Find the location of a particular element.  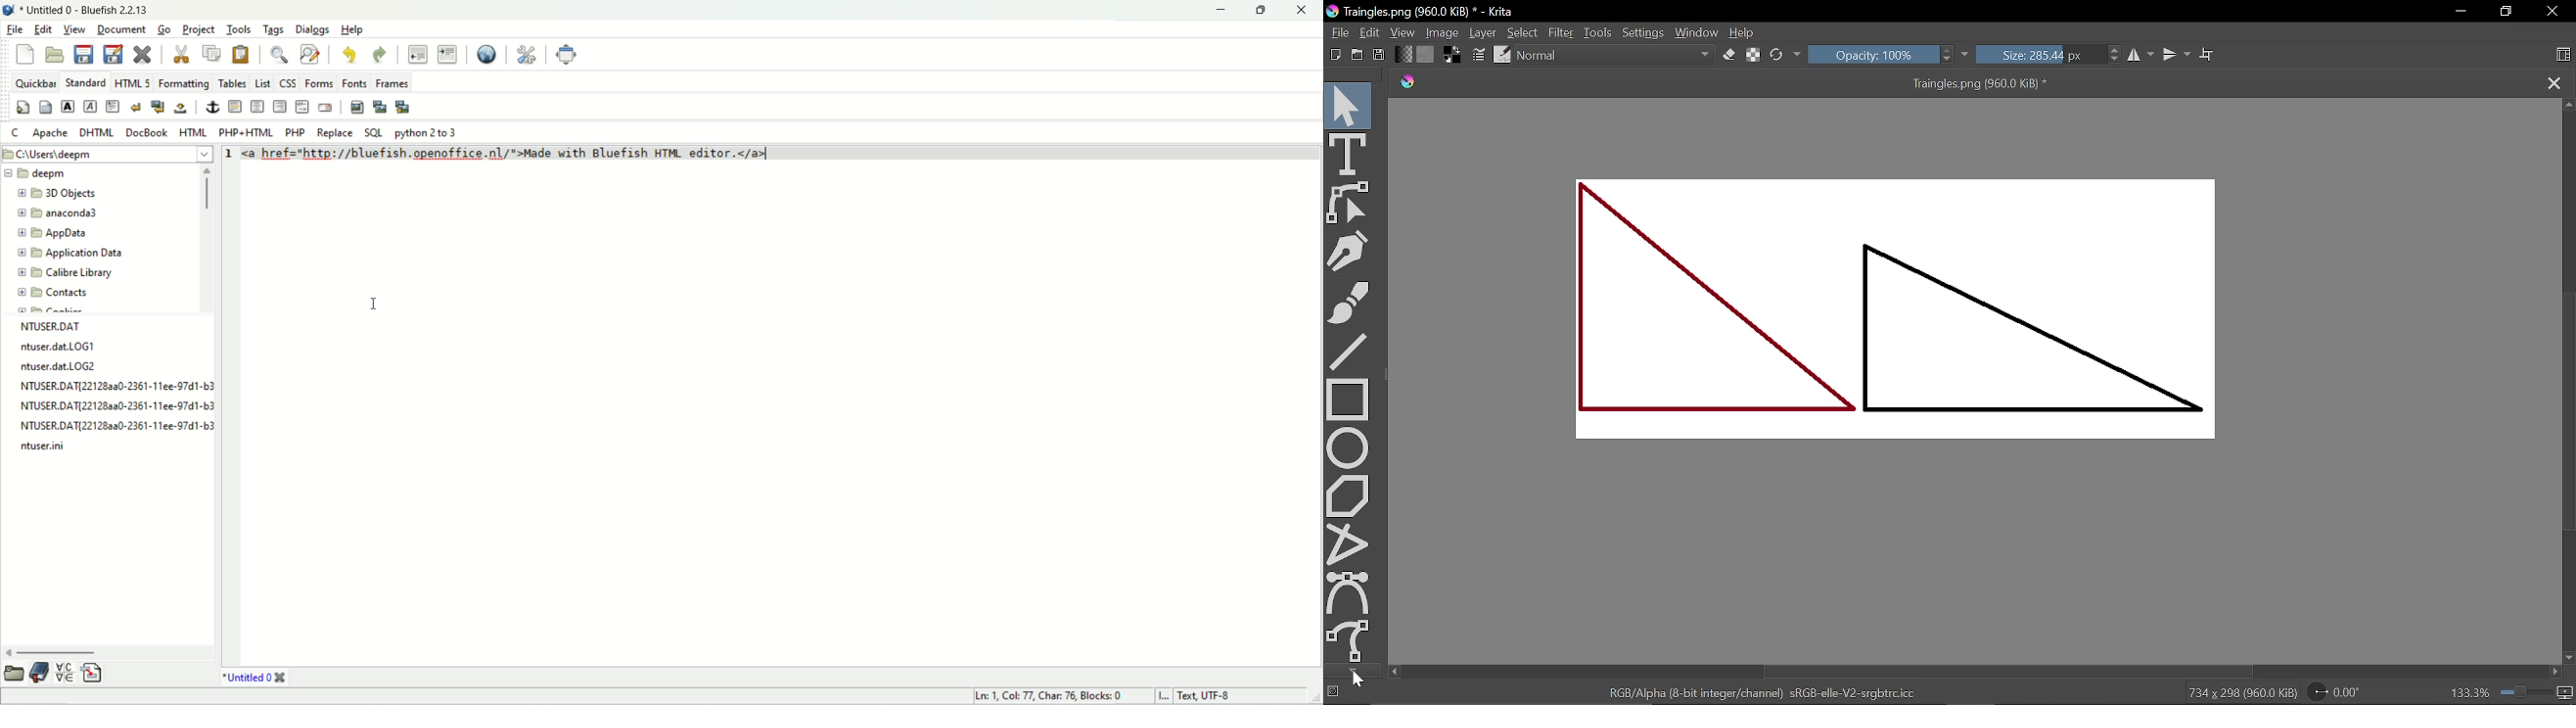

text is located at coordinates (115, 386).